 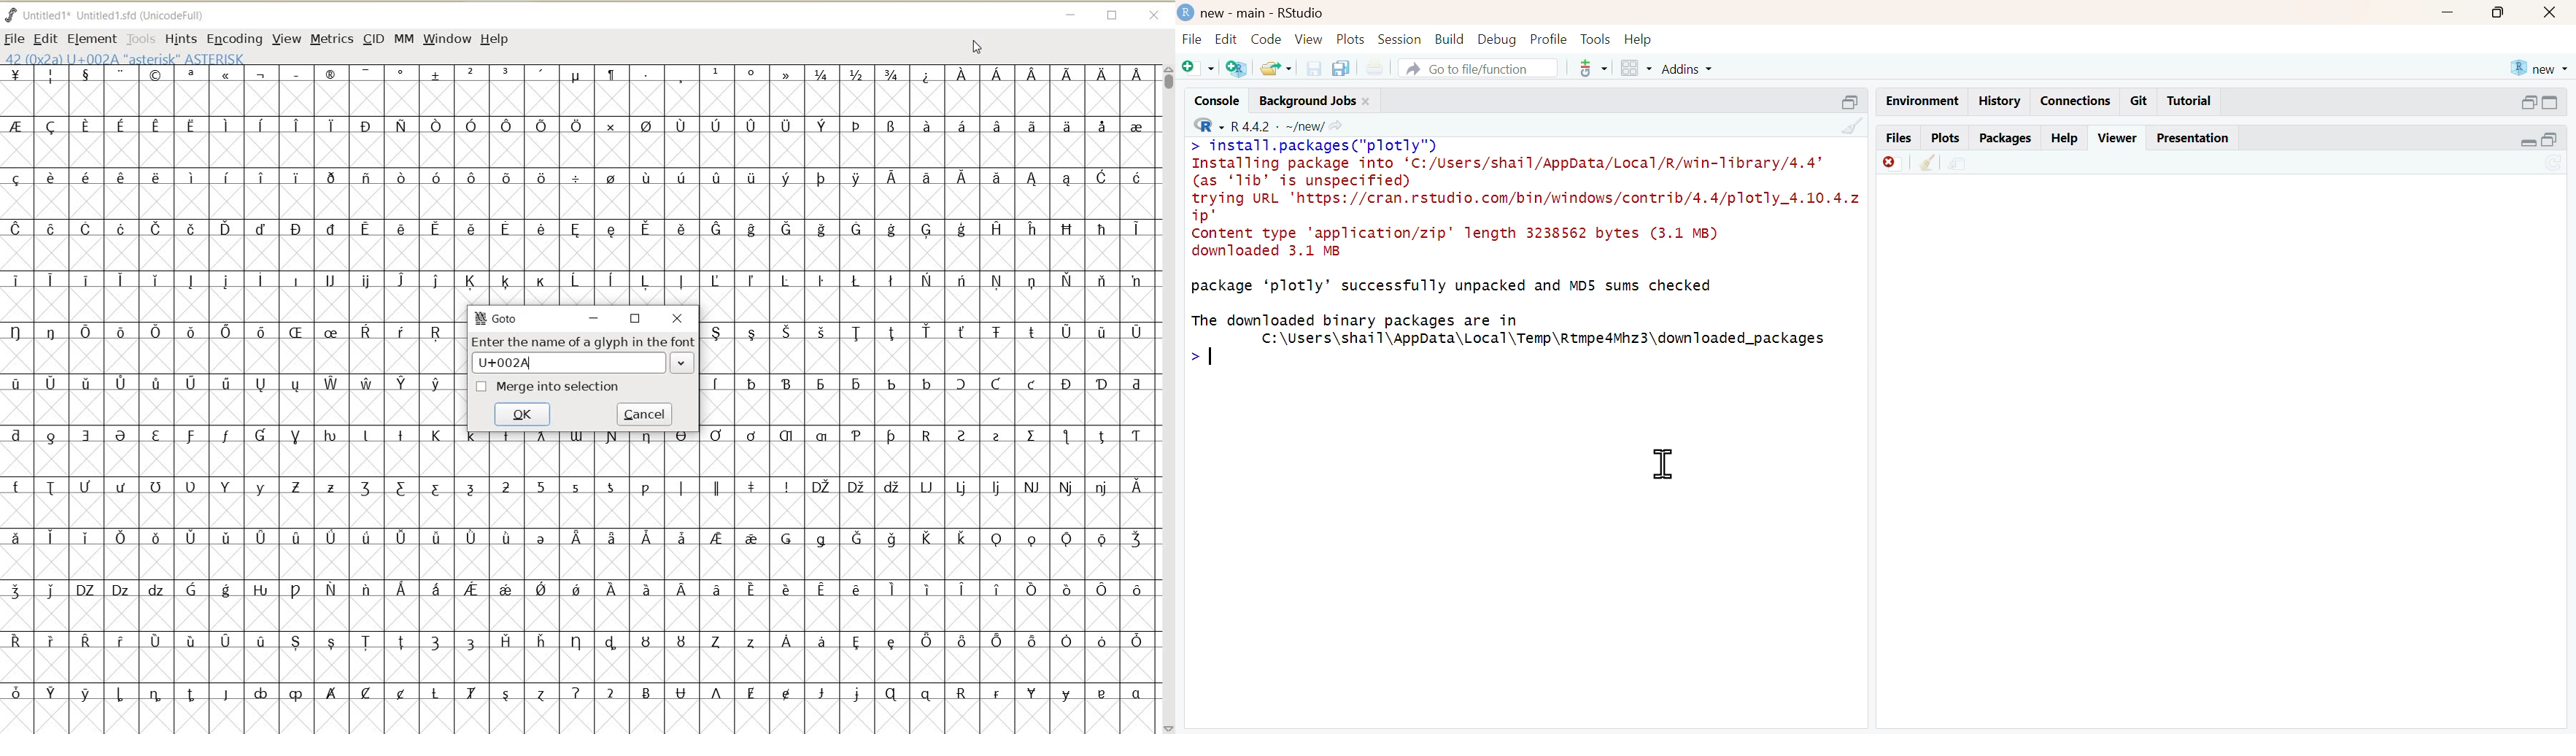 What do you see at coordinates (1919, 100) in the screenshot?
I see `environment` at bounding box center [1919, 100].